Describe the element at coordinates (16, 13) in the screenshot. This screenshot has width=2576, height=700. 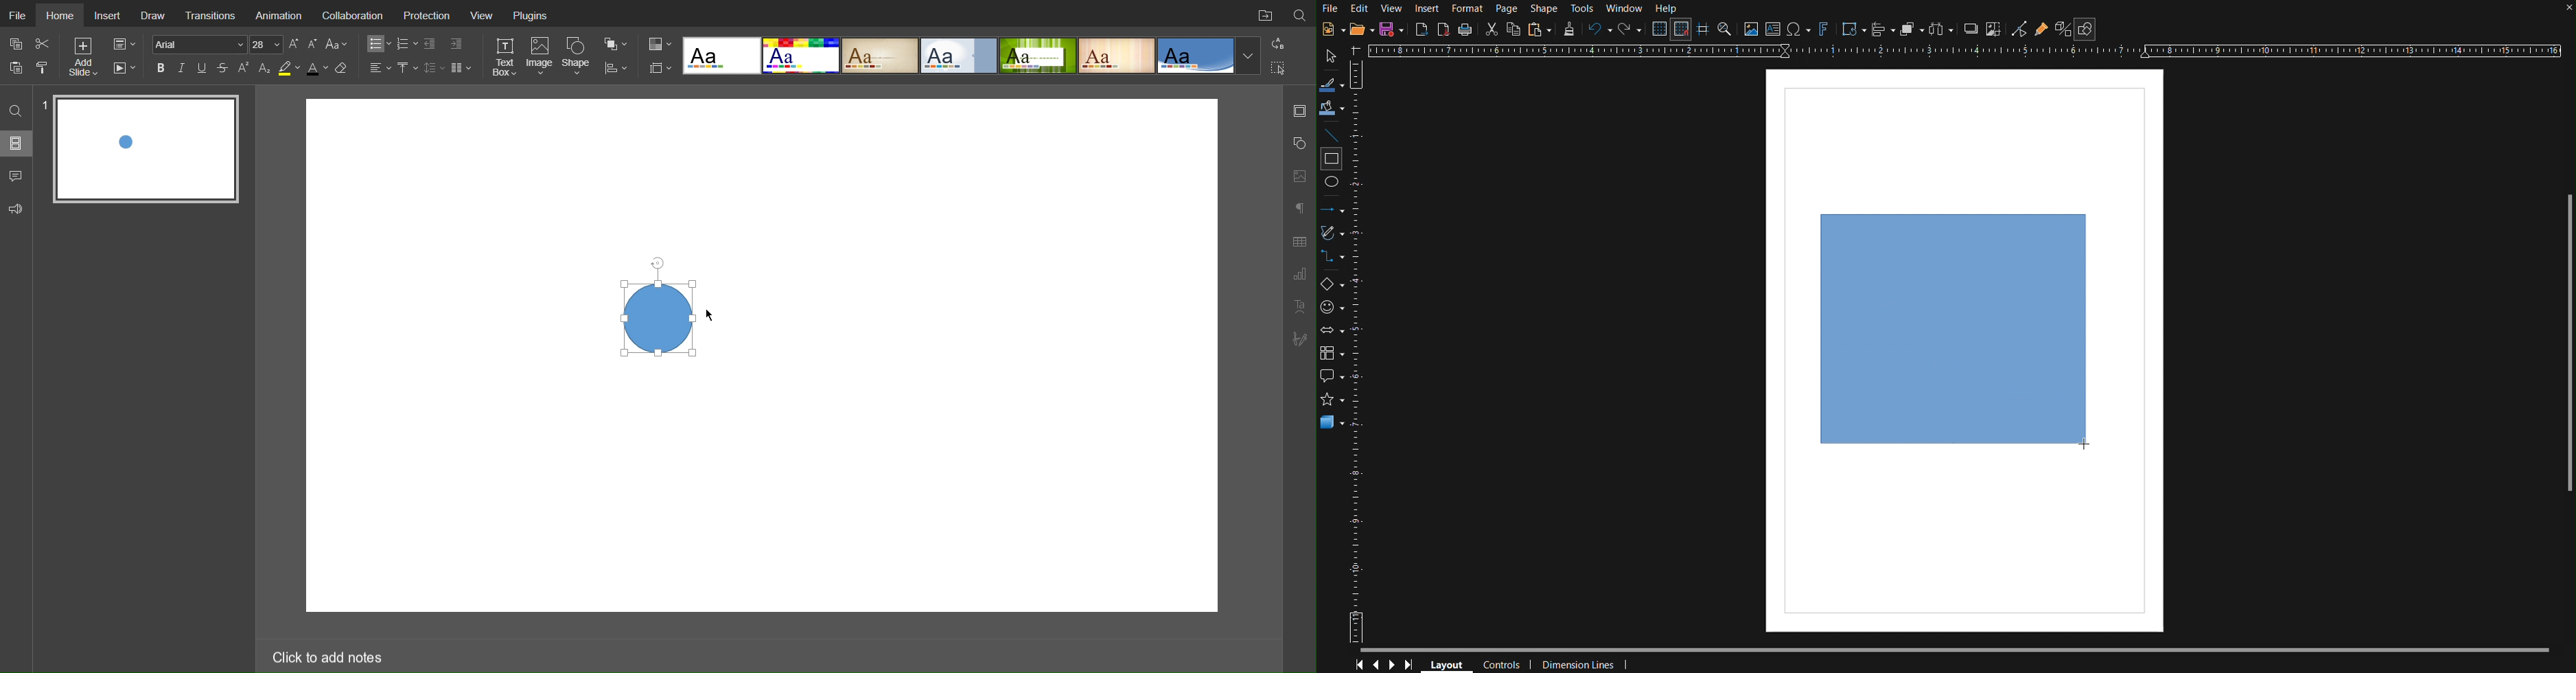
I see `File` at that location.